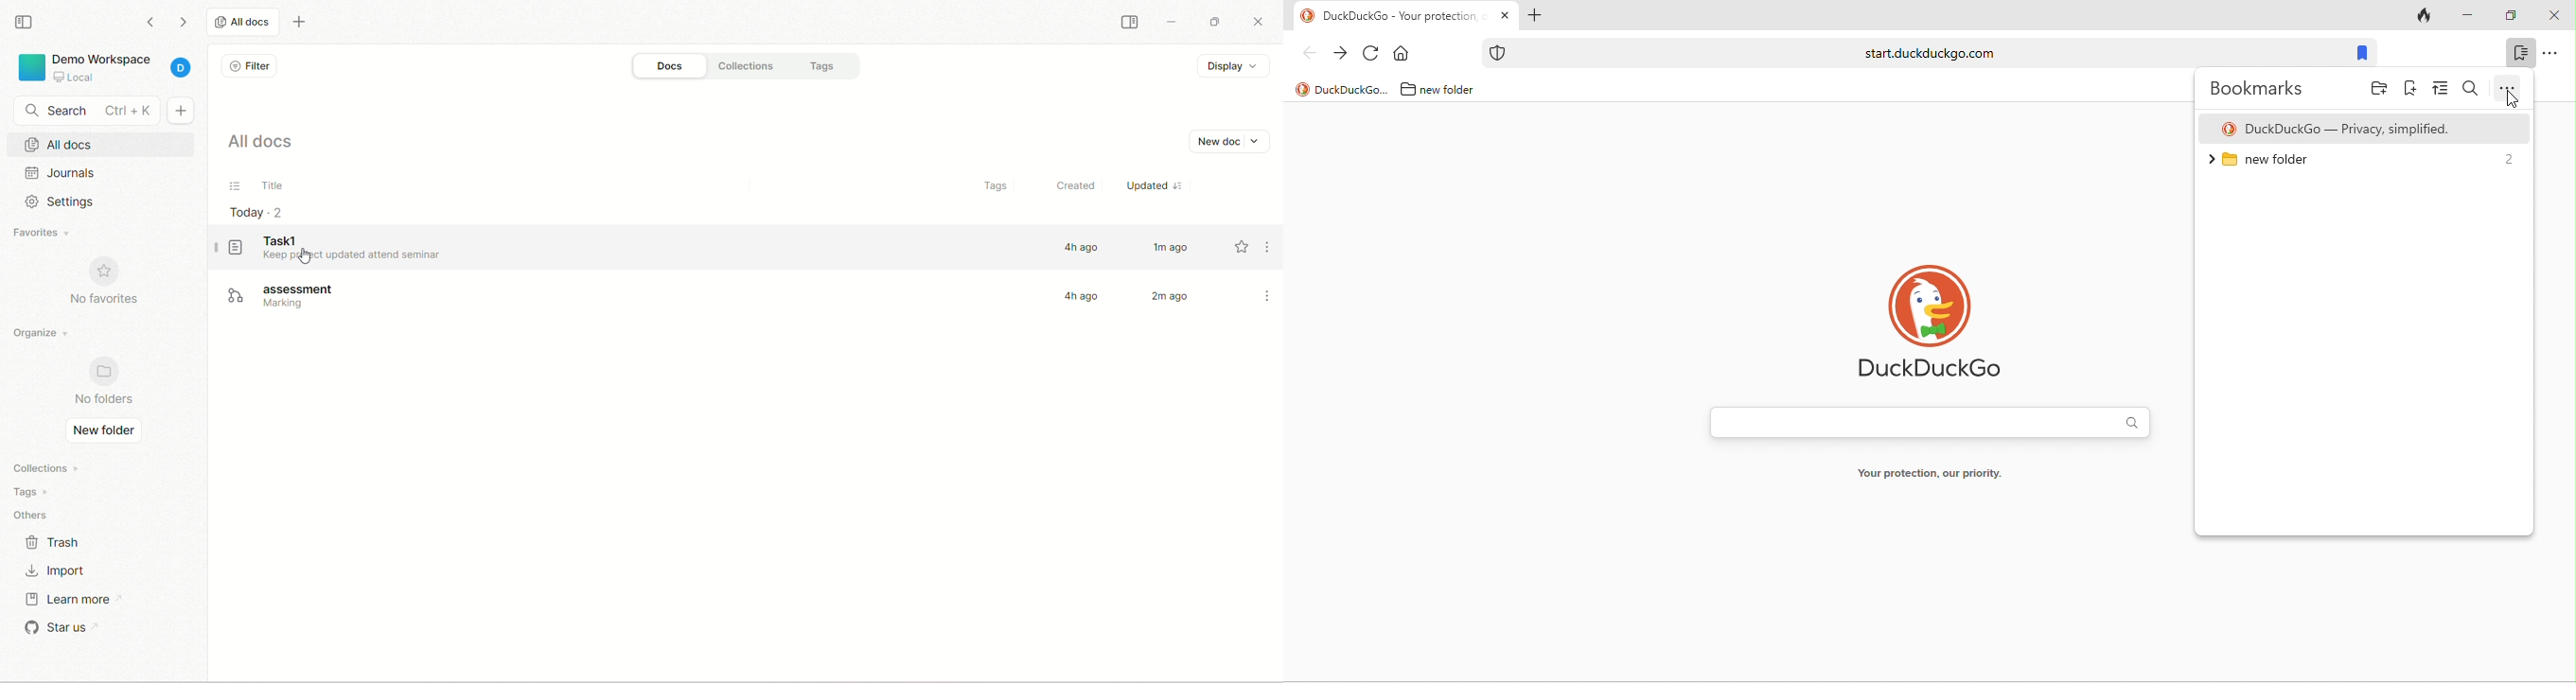  I want to click on go backward, so click(149, 21).